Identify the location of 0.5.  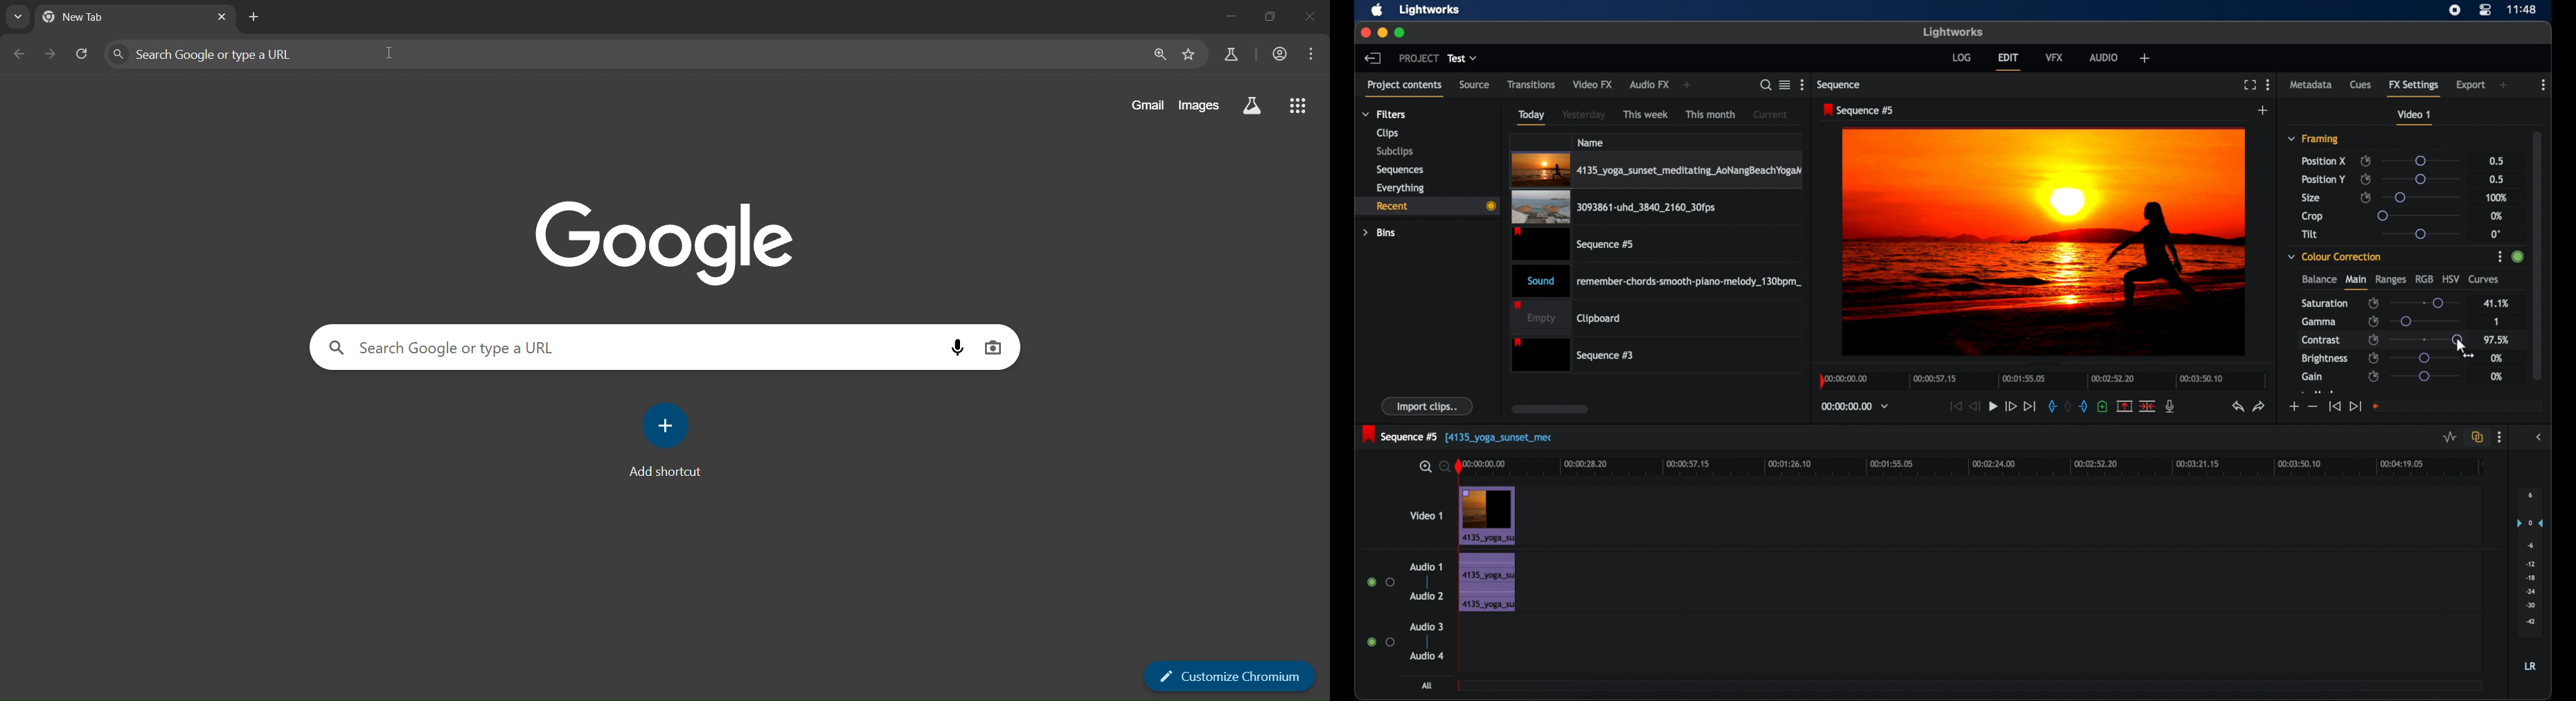
(2495, 160).